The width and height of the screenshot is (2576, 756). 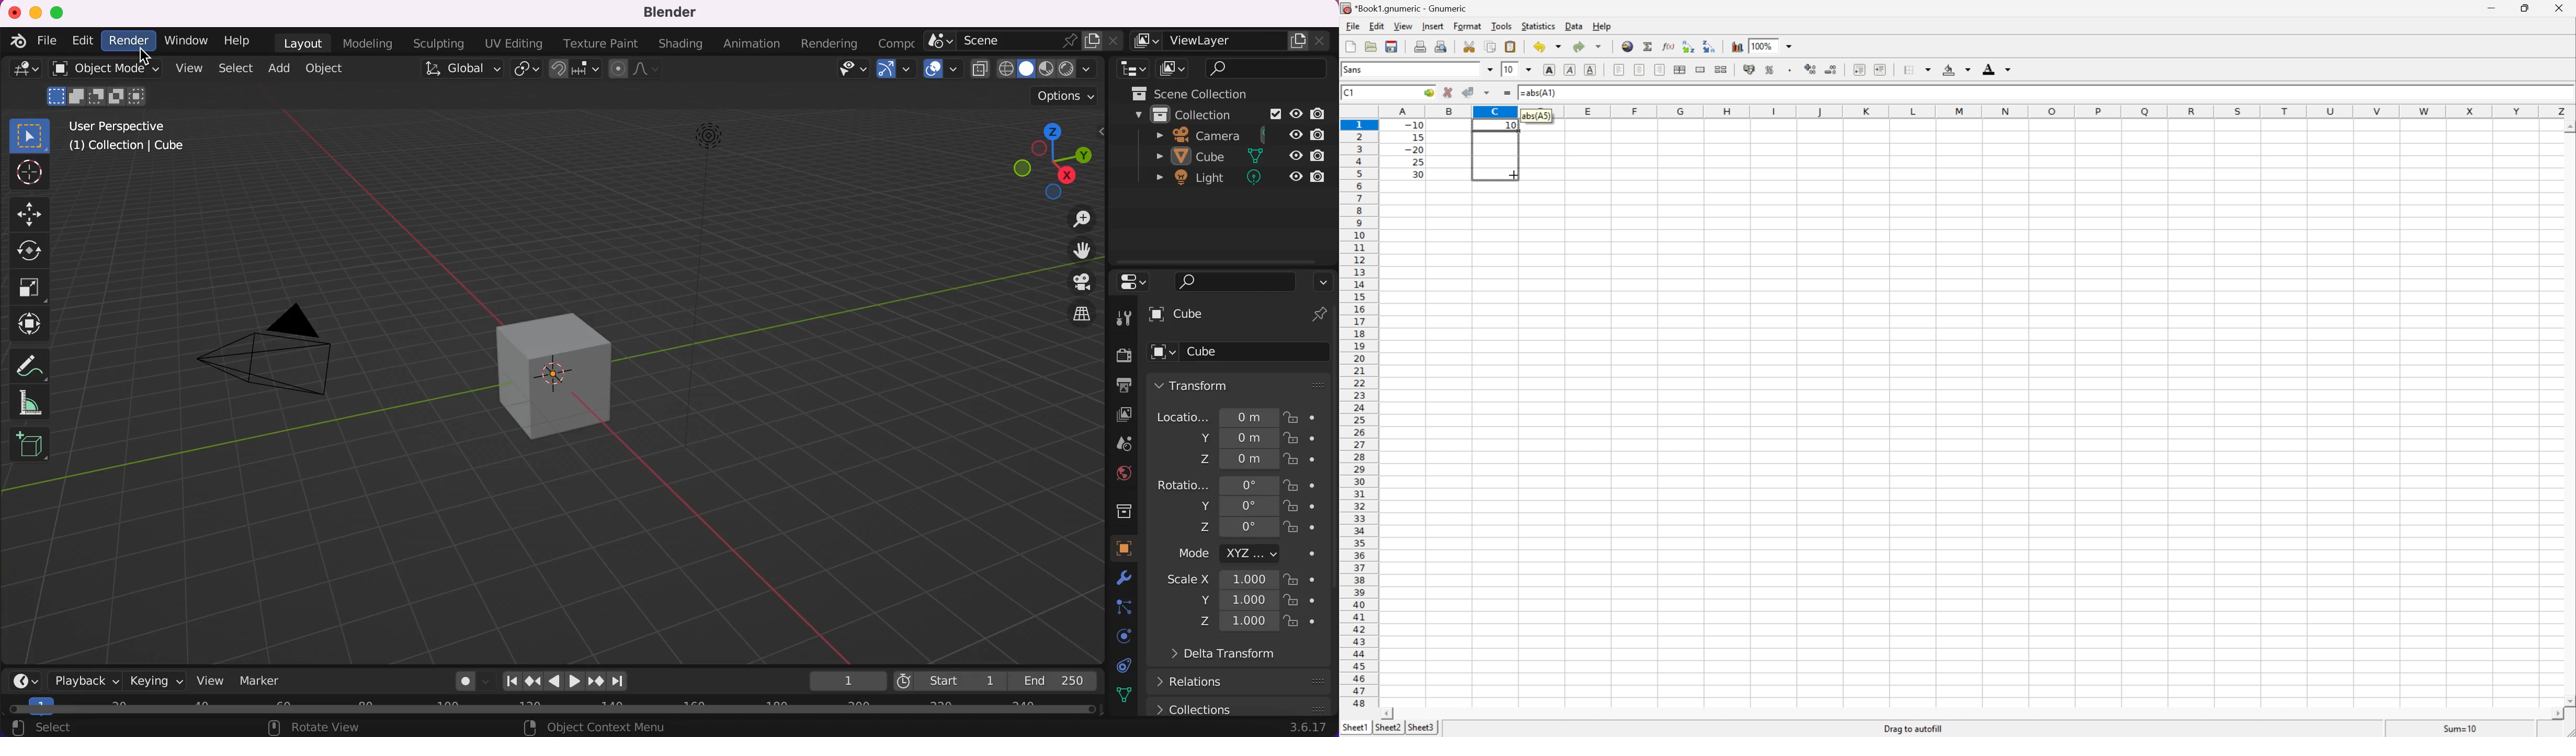 I want to click on Drop Down, so click(x=1931, y=68).